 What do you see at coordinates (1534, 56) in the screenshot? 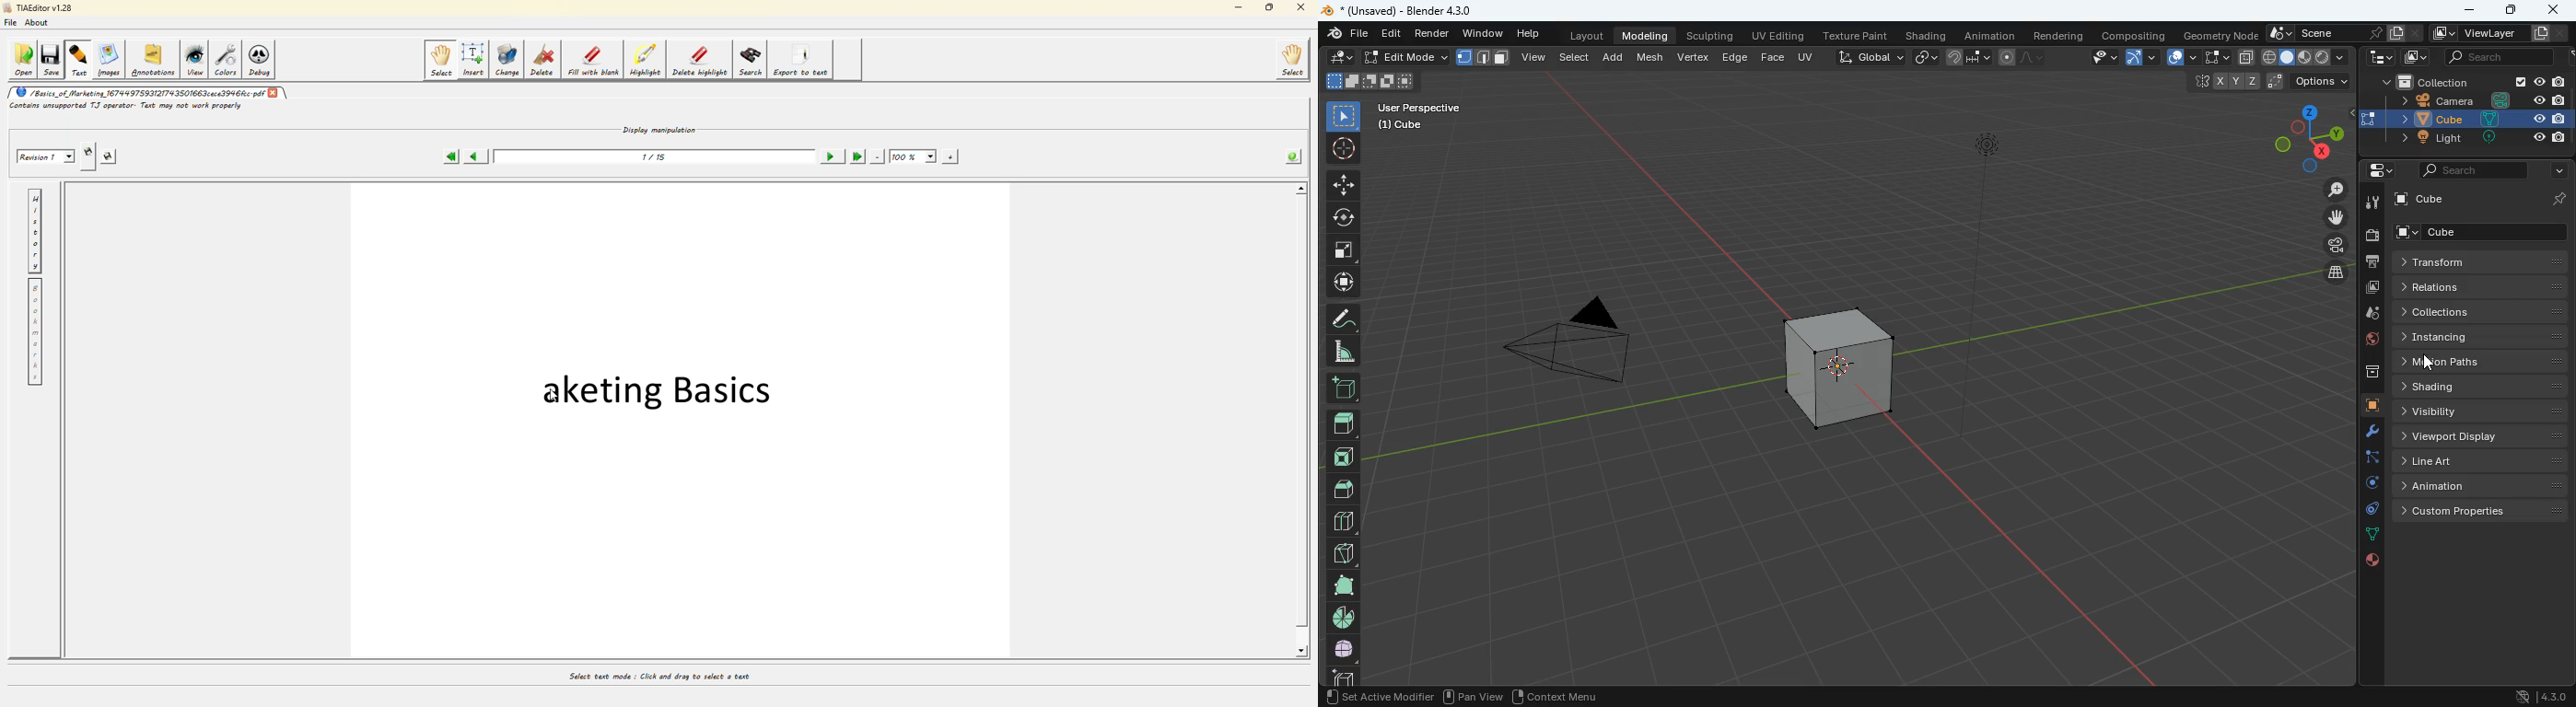
I see `view` at bounding box center [1534, 56].